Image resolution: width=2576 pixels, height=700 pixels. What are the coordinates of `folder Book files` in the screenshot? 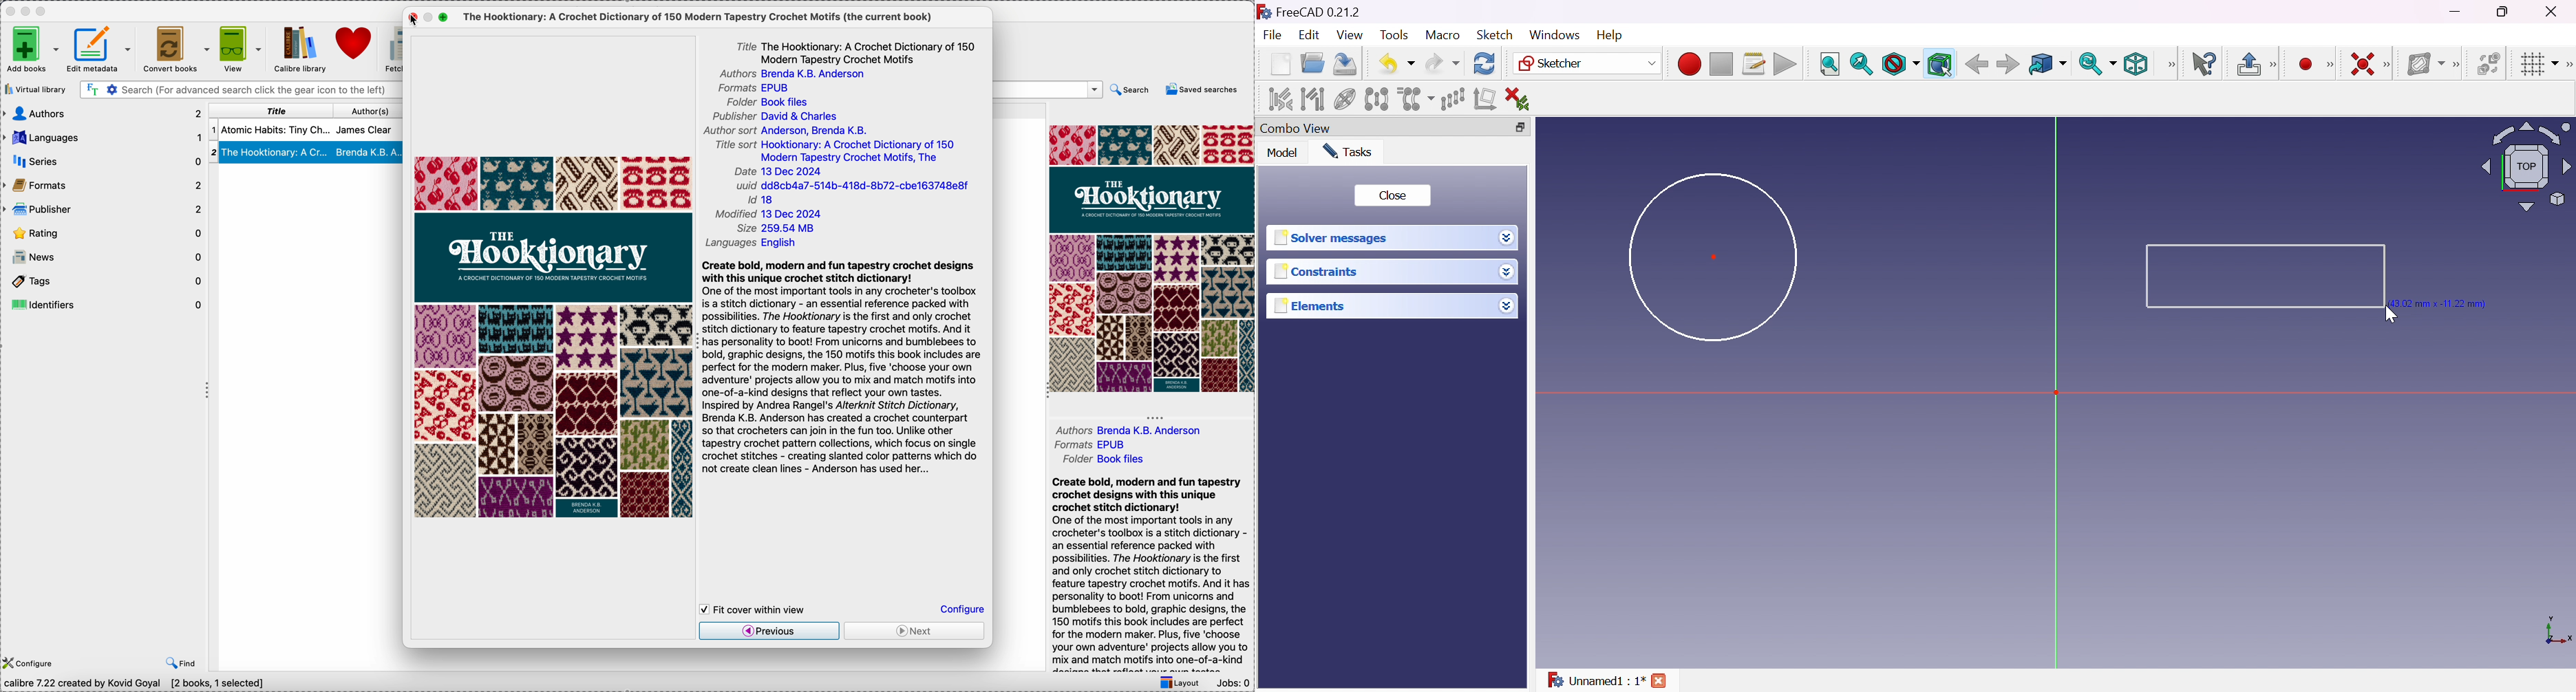 It's located at (1108, 460).